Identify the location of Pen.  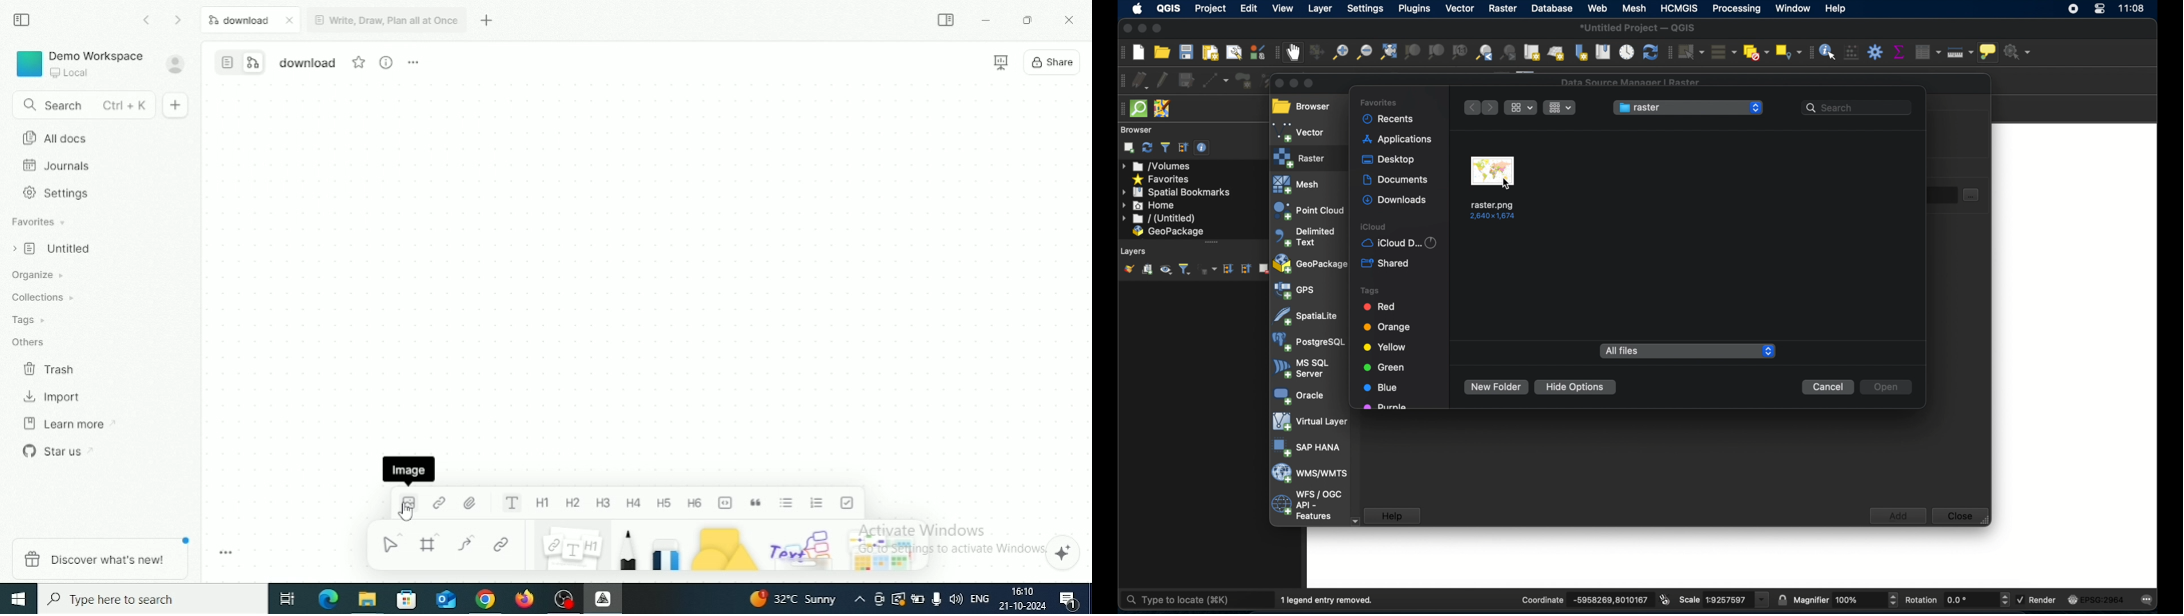
(629, 548).